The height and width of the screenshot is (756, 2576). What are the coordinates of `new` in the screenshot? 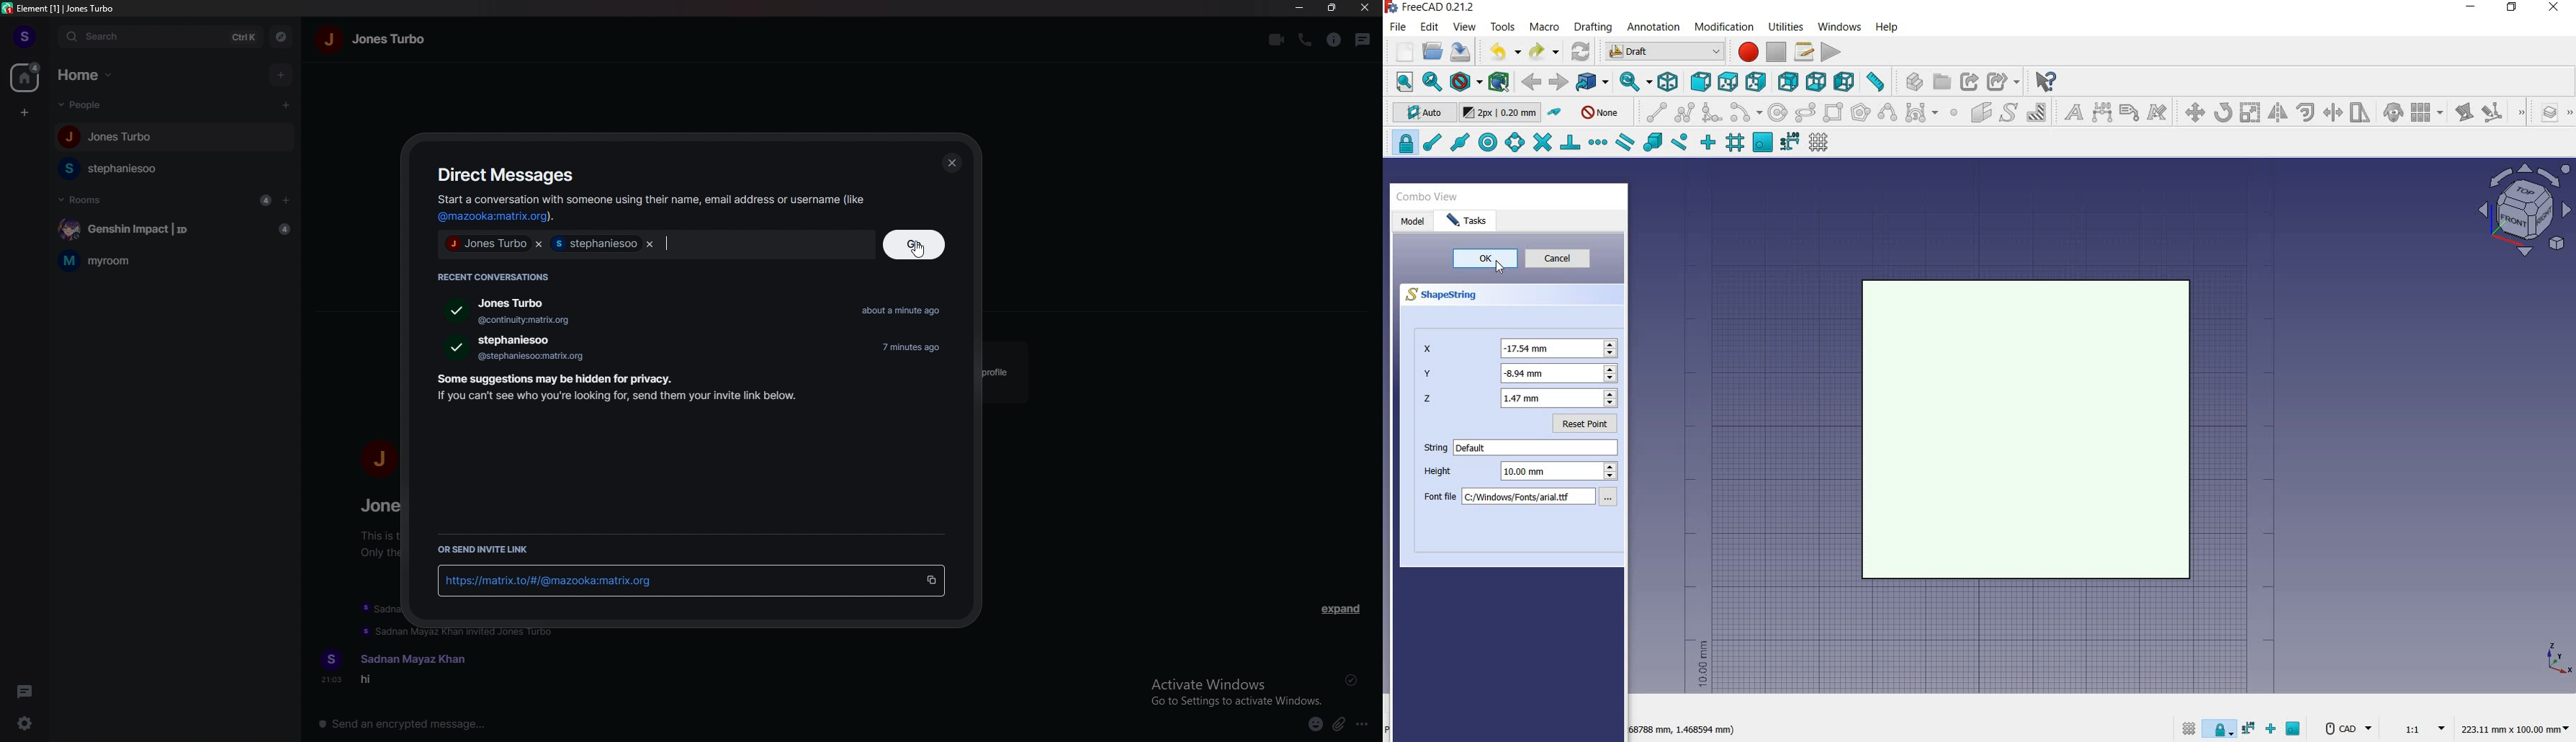 It's located at (1399, 53).